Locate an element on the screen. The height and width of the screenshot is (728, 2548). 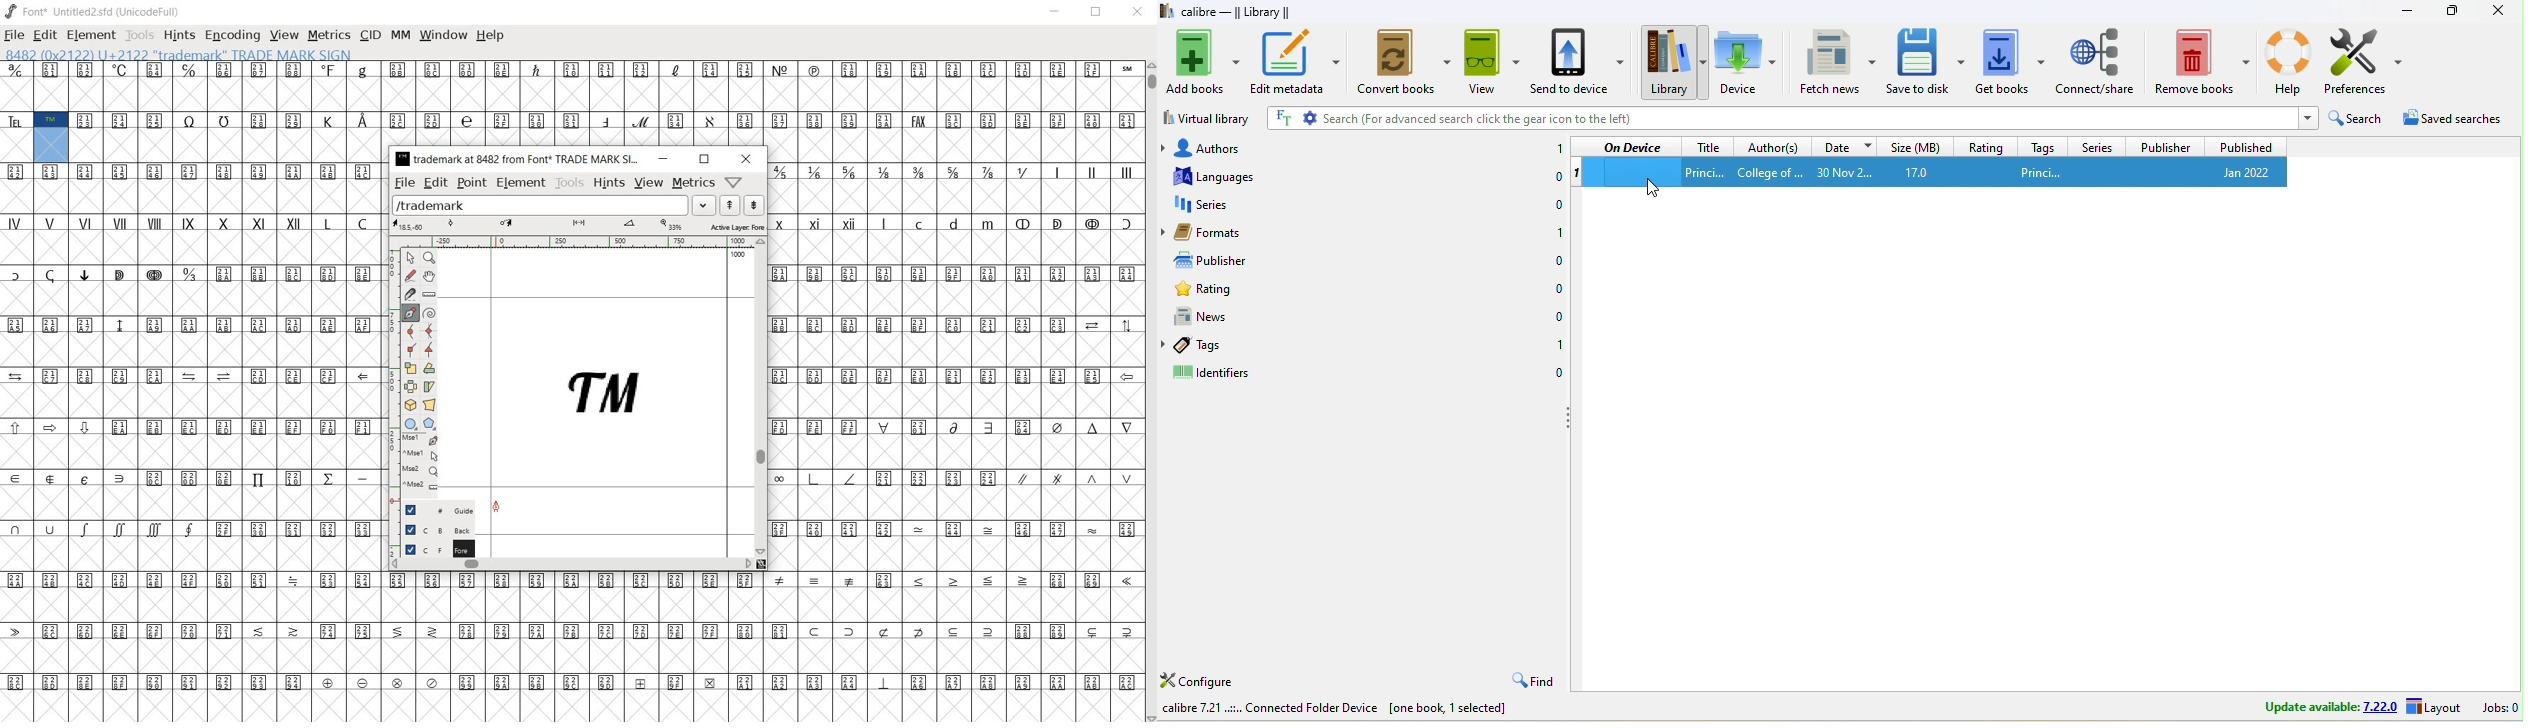
series is located at coordinates (1215, 204).